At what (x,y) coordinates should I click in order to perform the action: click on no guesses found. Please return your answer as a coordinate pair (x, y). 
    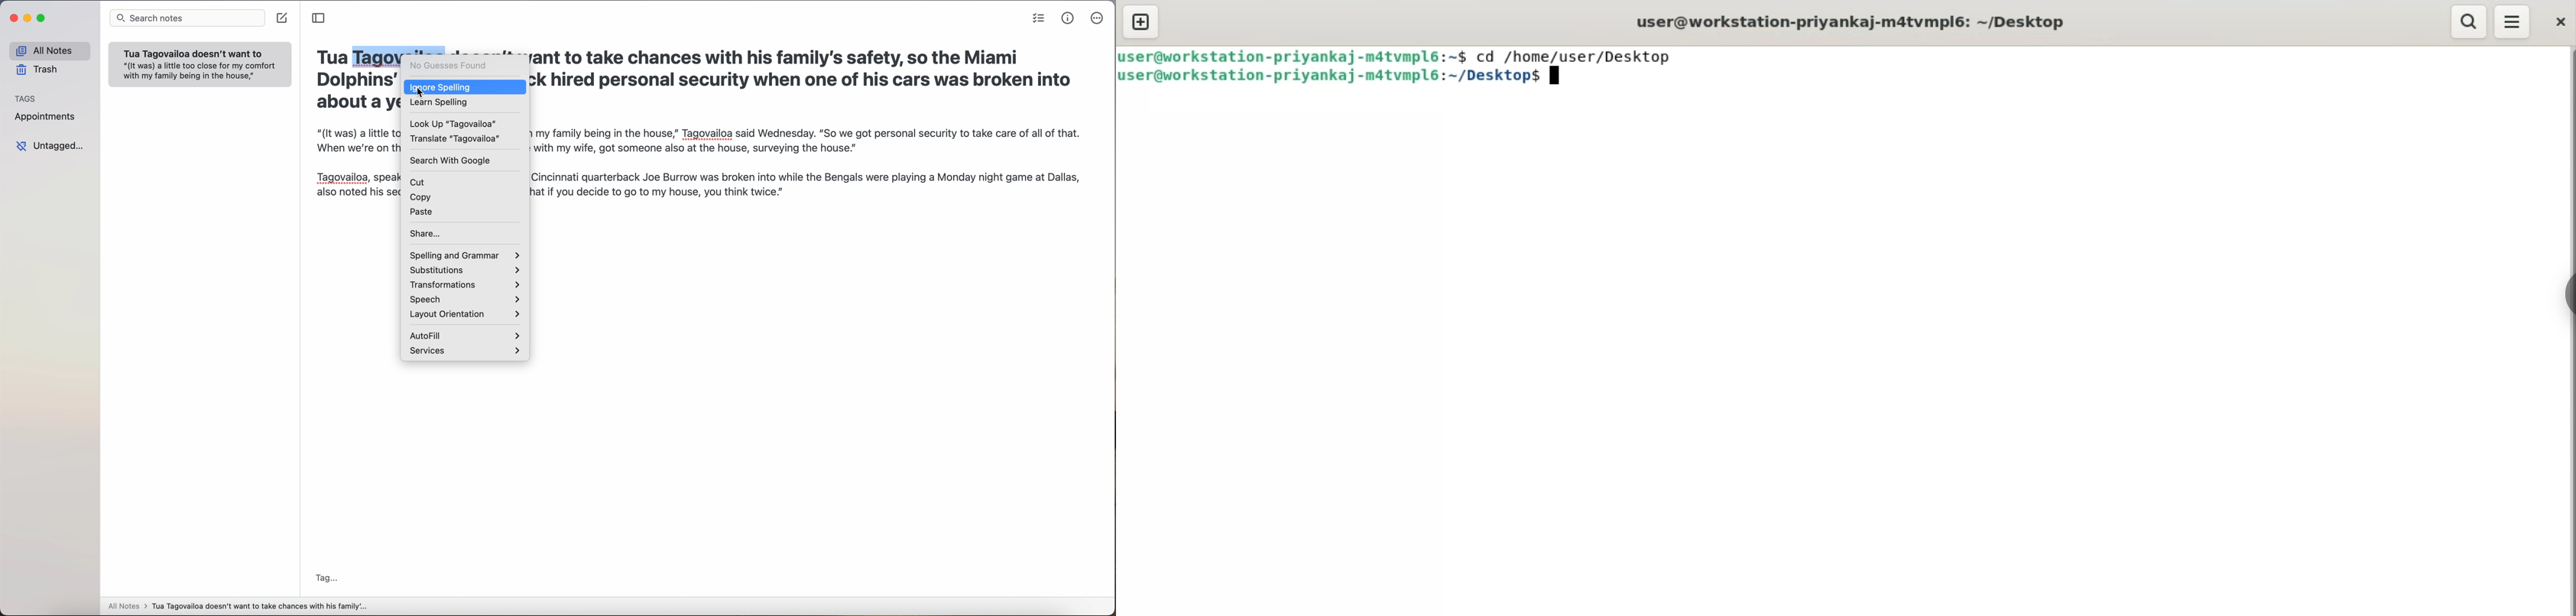
    Looking at the image, I should click on (453, 66).